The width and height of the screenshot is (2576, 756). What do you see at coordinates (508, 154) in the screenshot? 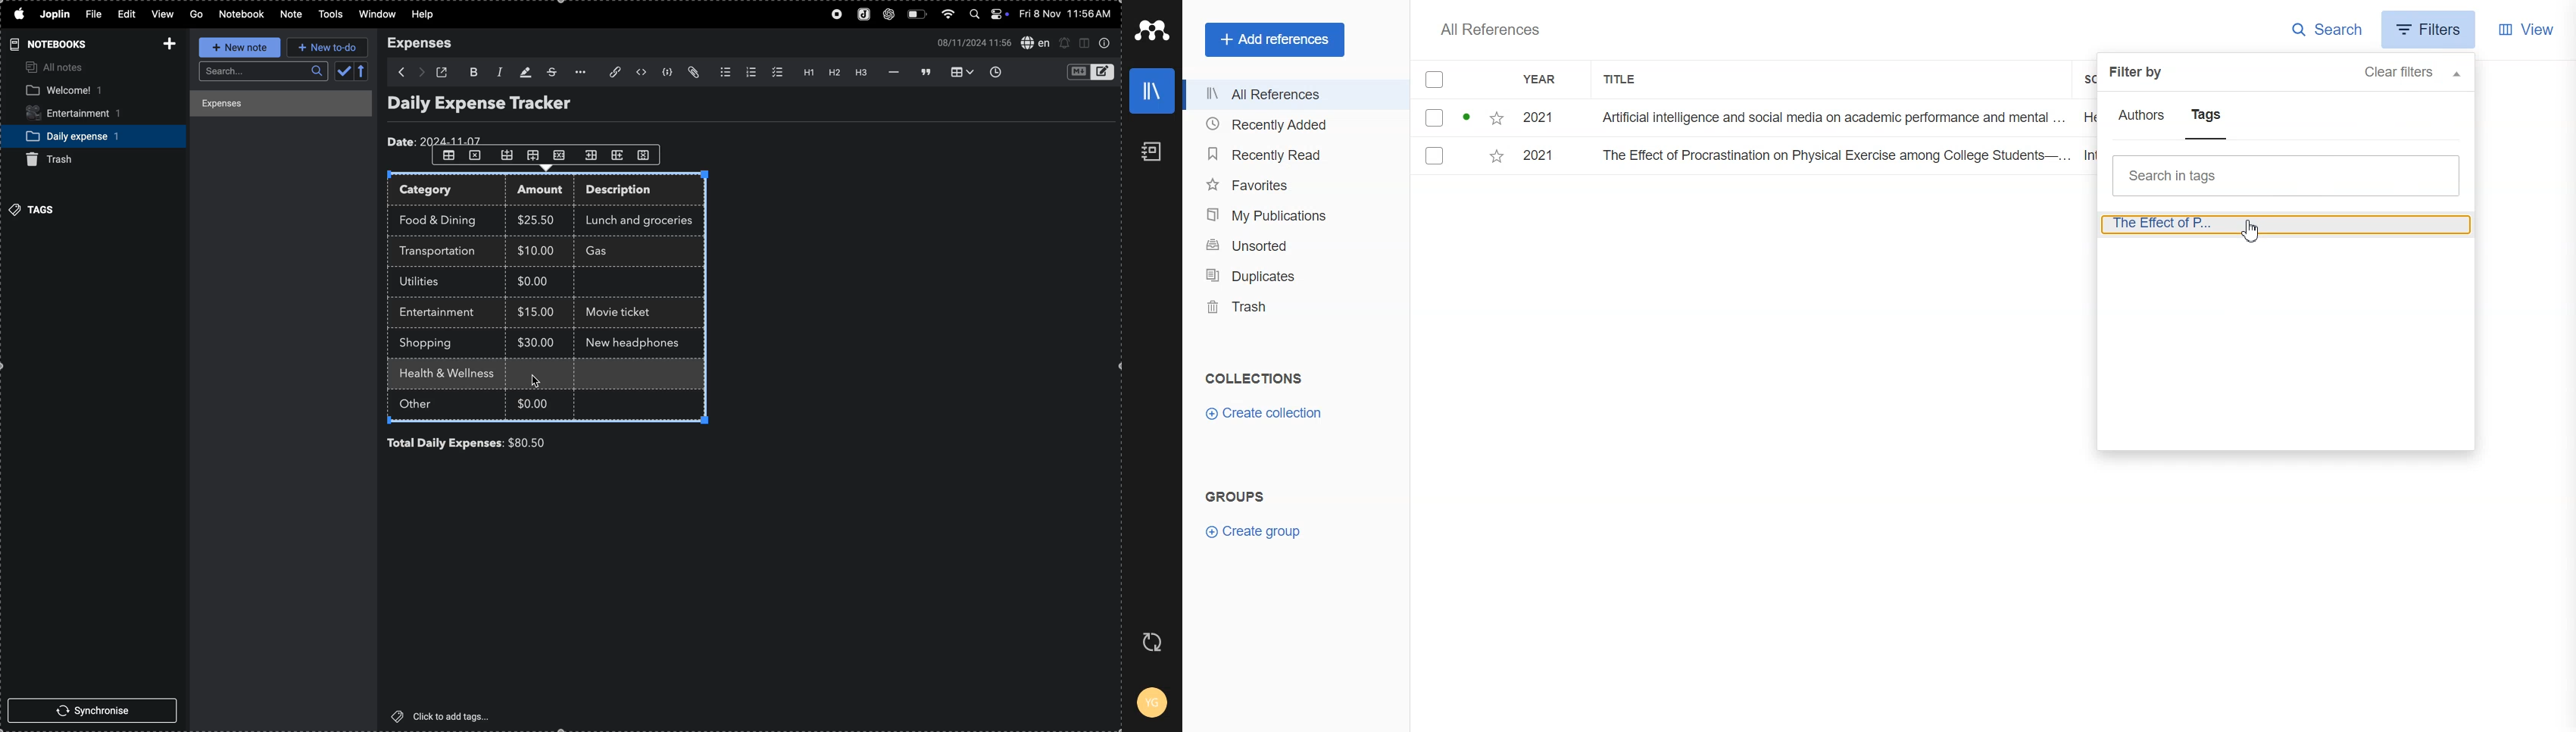
I see `` at bounding box center [508, 154].